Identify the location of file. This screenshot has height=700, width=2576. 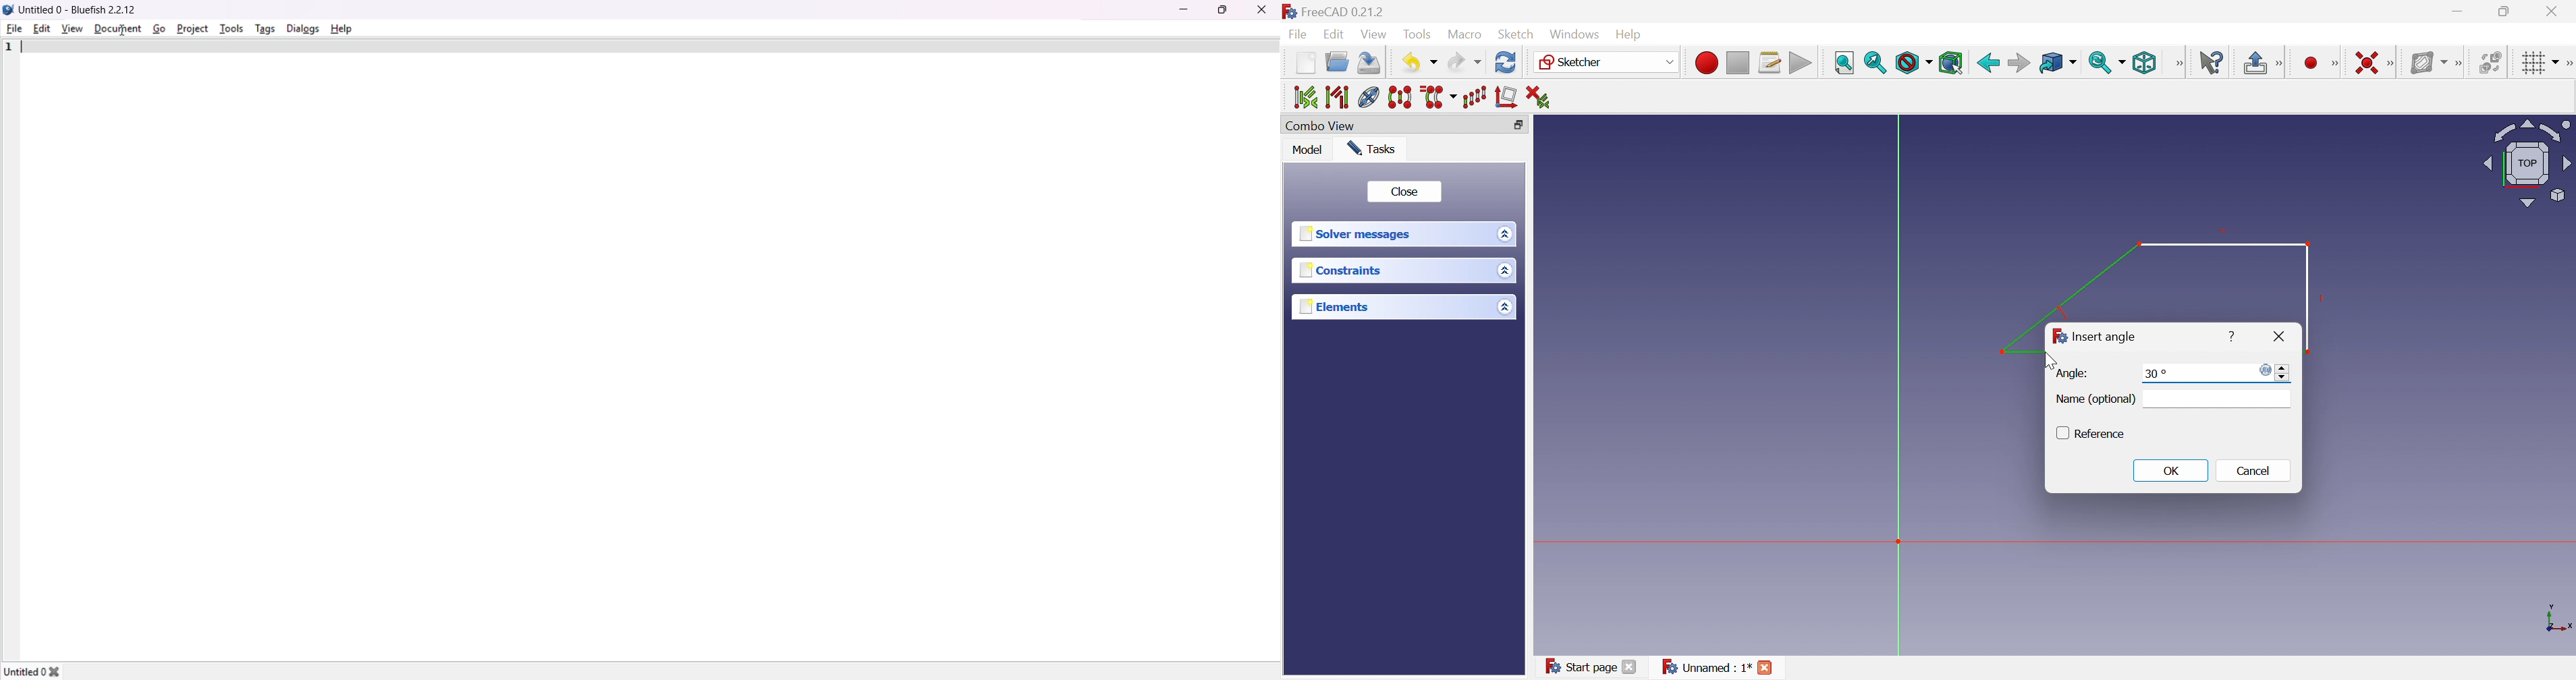
(15, 29).